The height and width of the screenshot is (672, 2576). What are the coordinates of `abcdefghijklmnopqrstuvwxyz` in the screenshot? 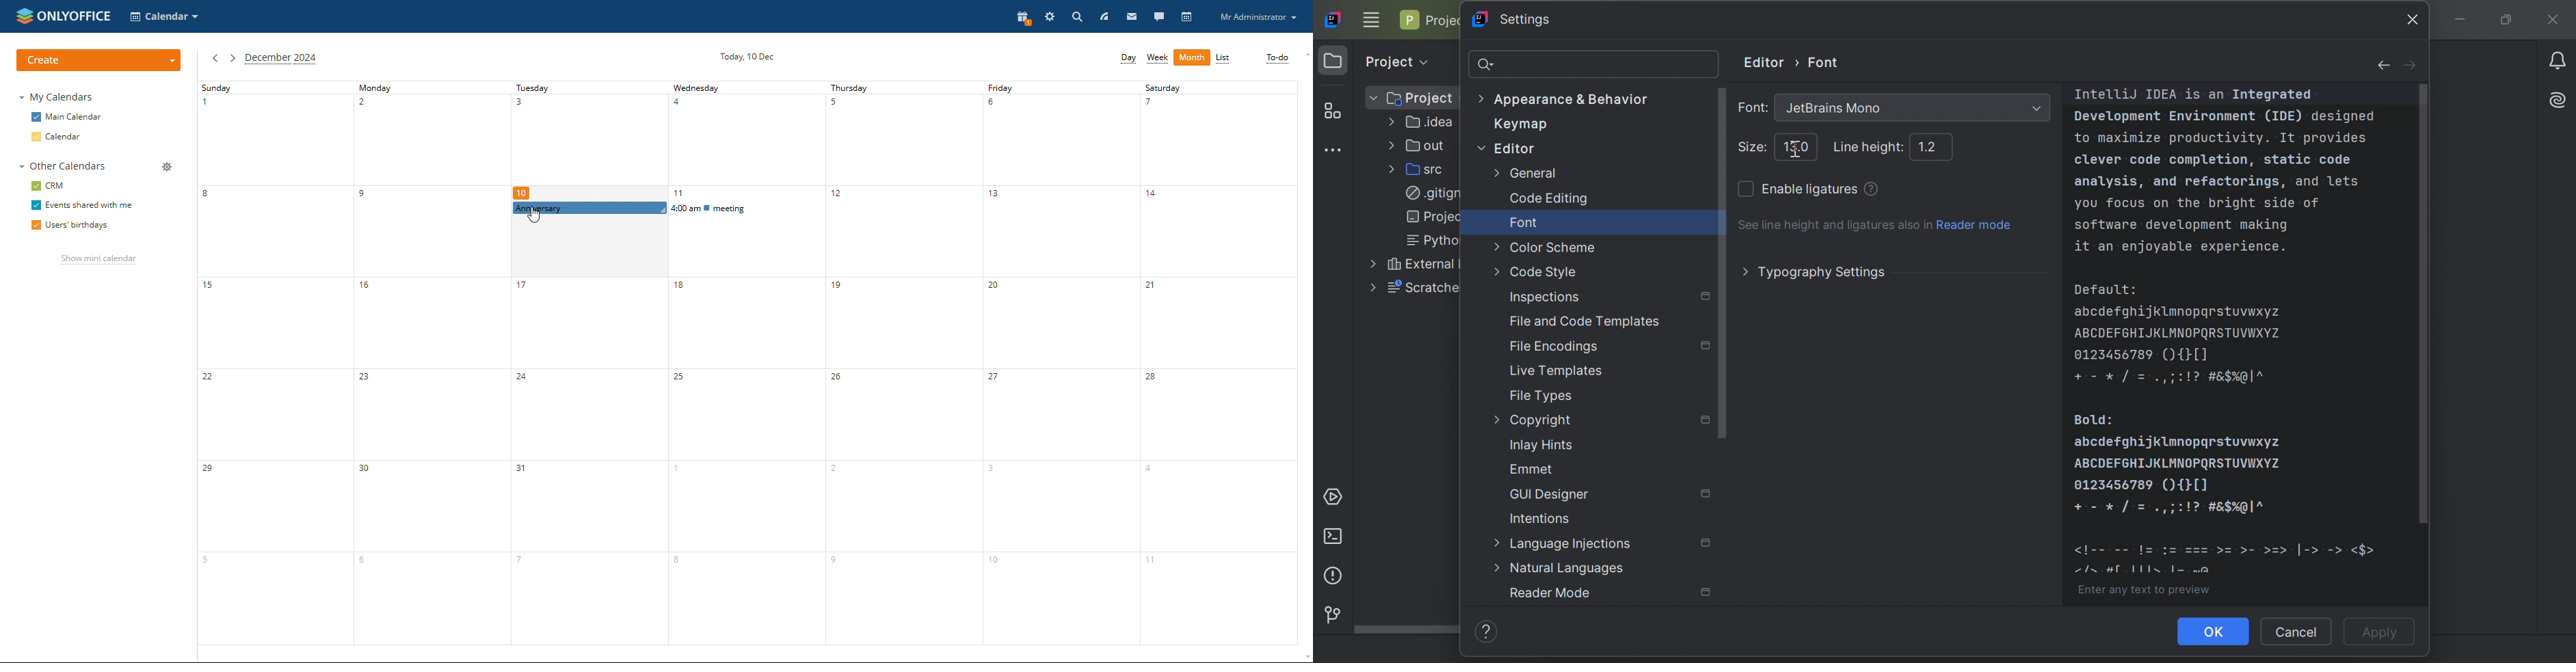 It's located at (2181, 443).